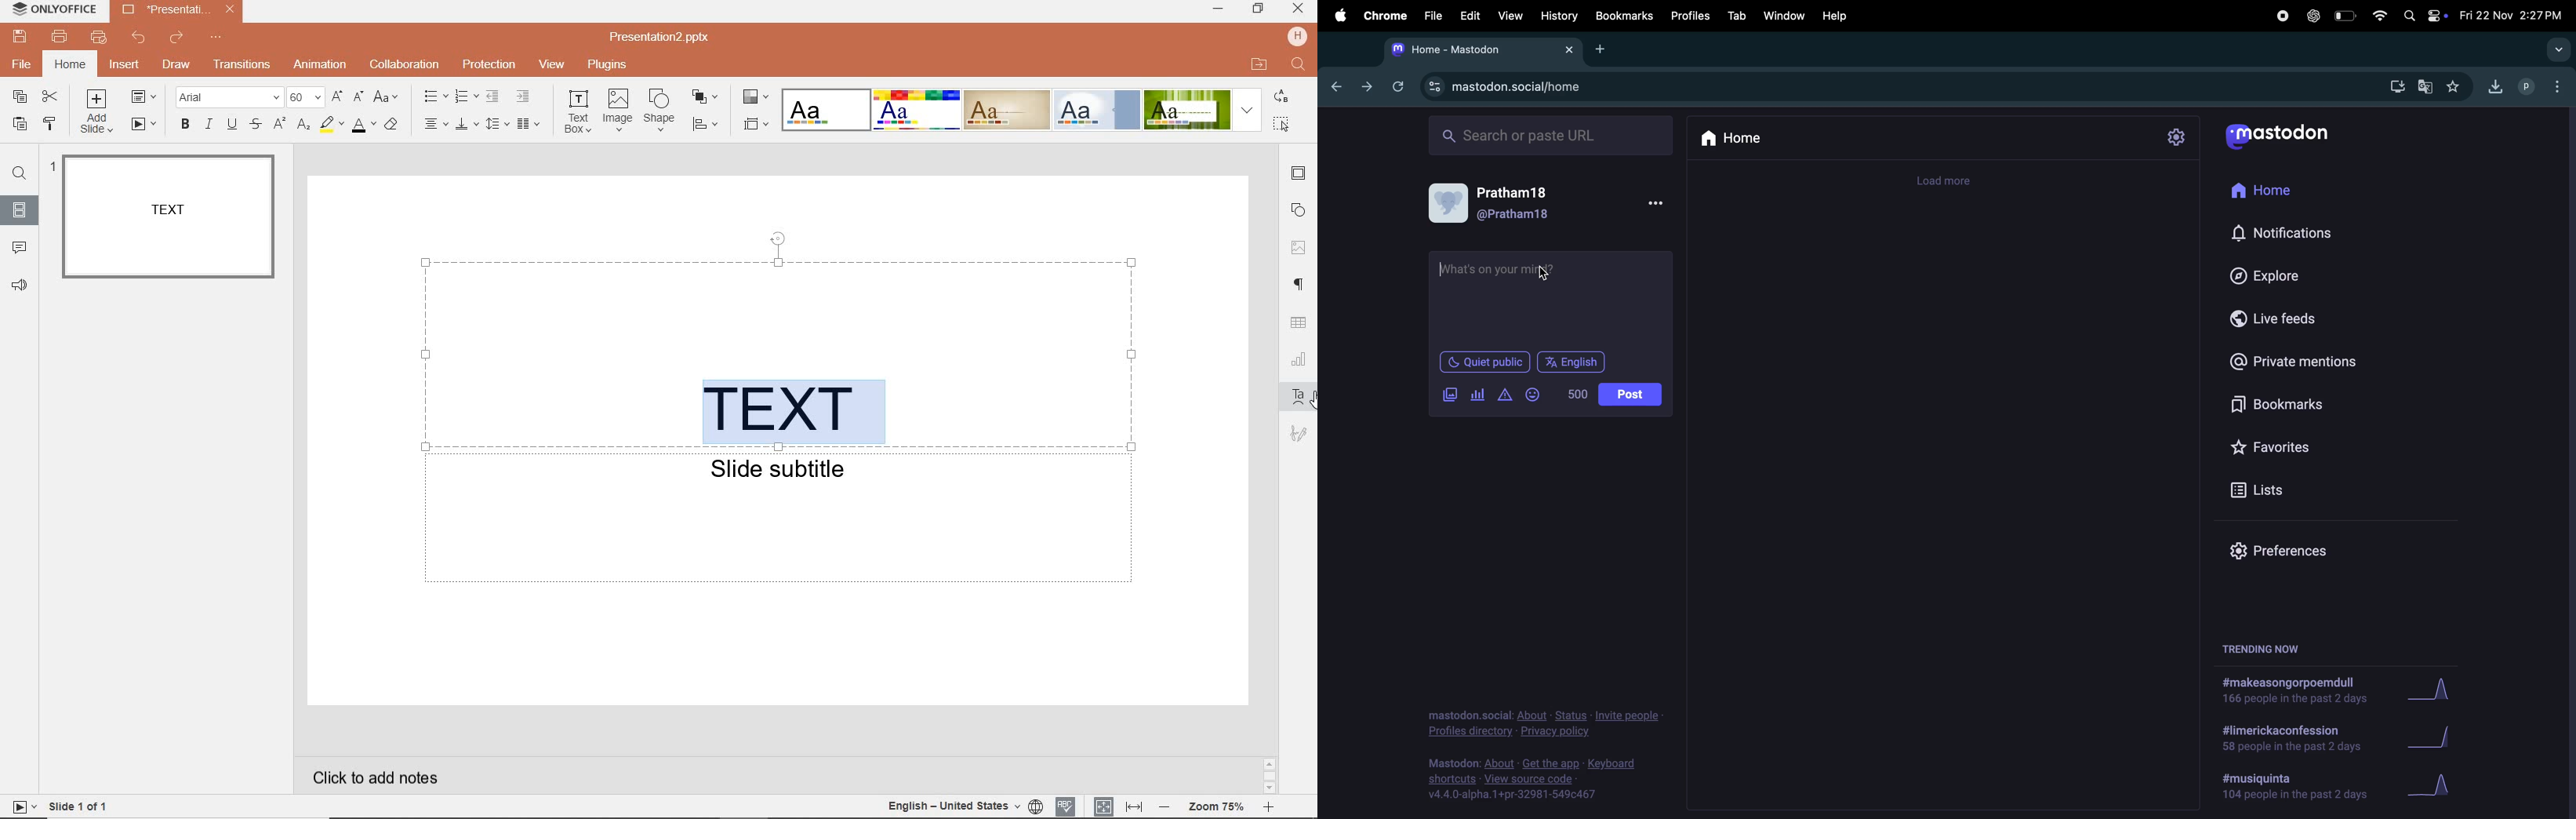 Image resolution: width=2576 pixels, height=840 pixels. Describe the element at coordinates (1470, 13) in the screenshot. I see `edit` at that location.